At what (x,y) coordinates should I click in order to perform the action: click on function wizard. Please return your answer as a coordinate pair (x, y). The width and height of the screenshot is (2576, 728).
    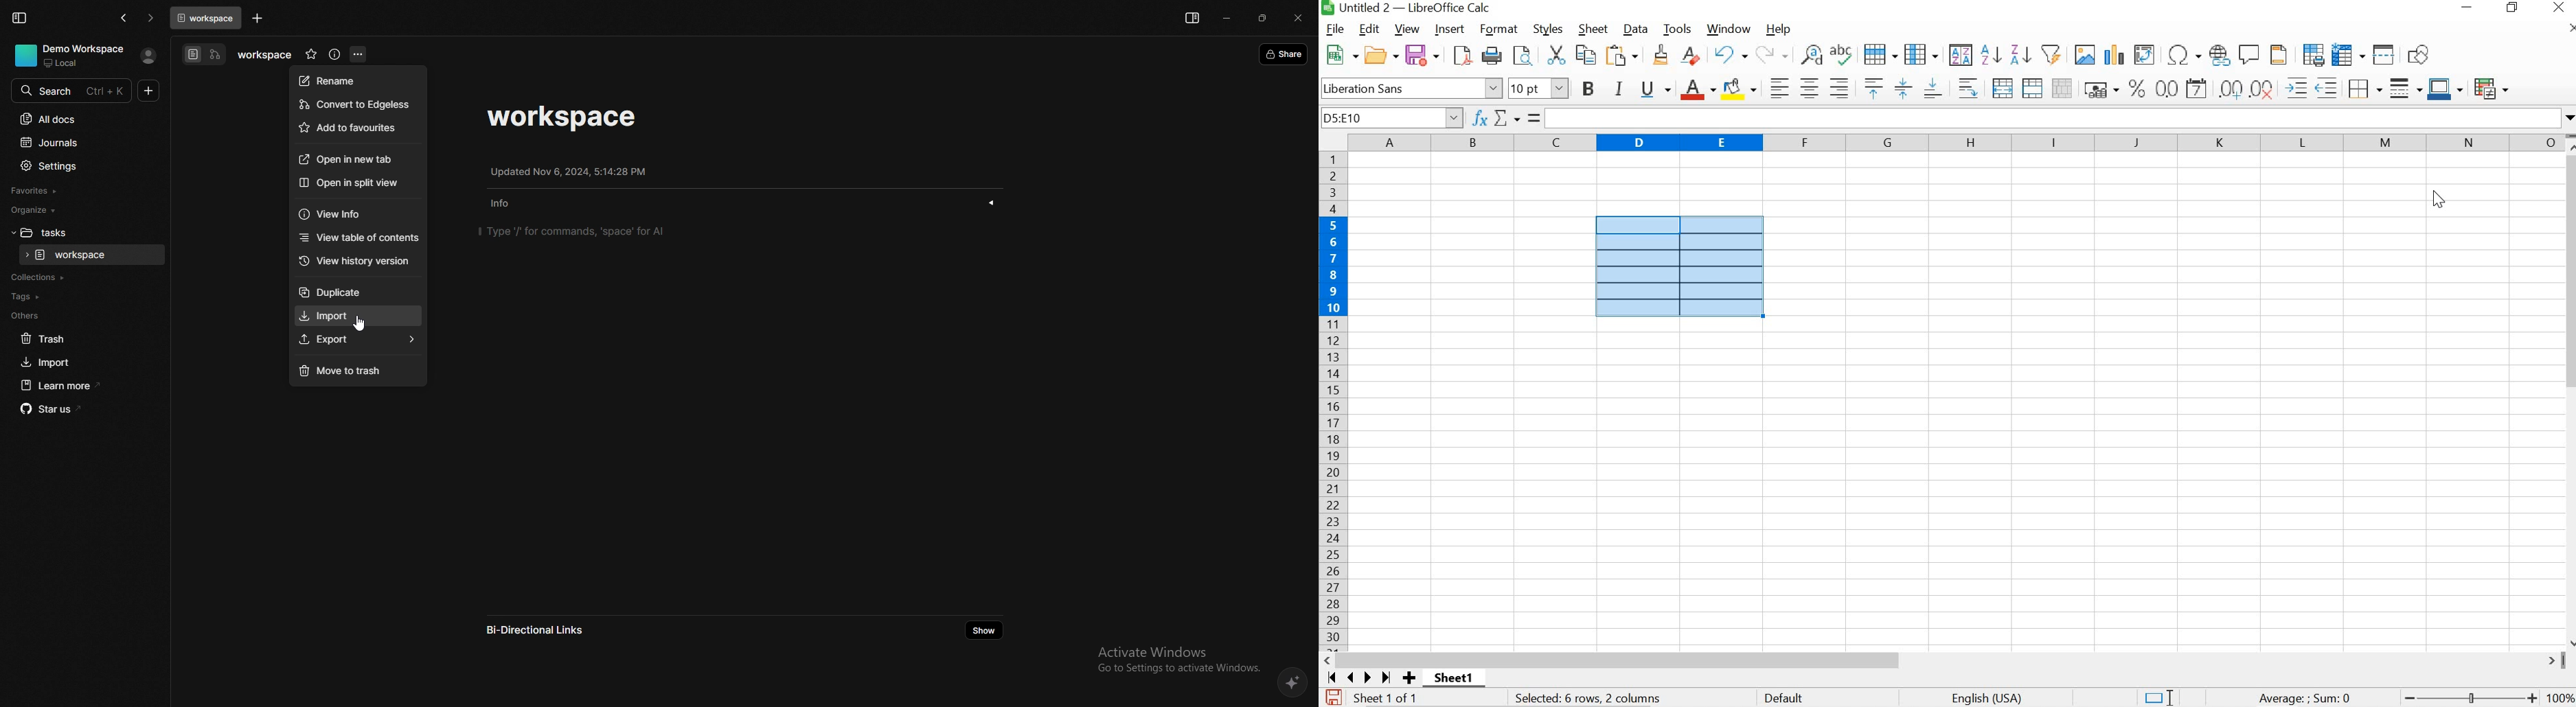
    Looking at the image, I should click on (1480, 118).